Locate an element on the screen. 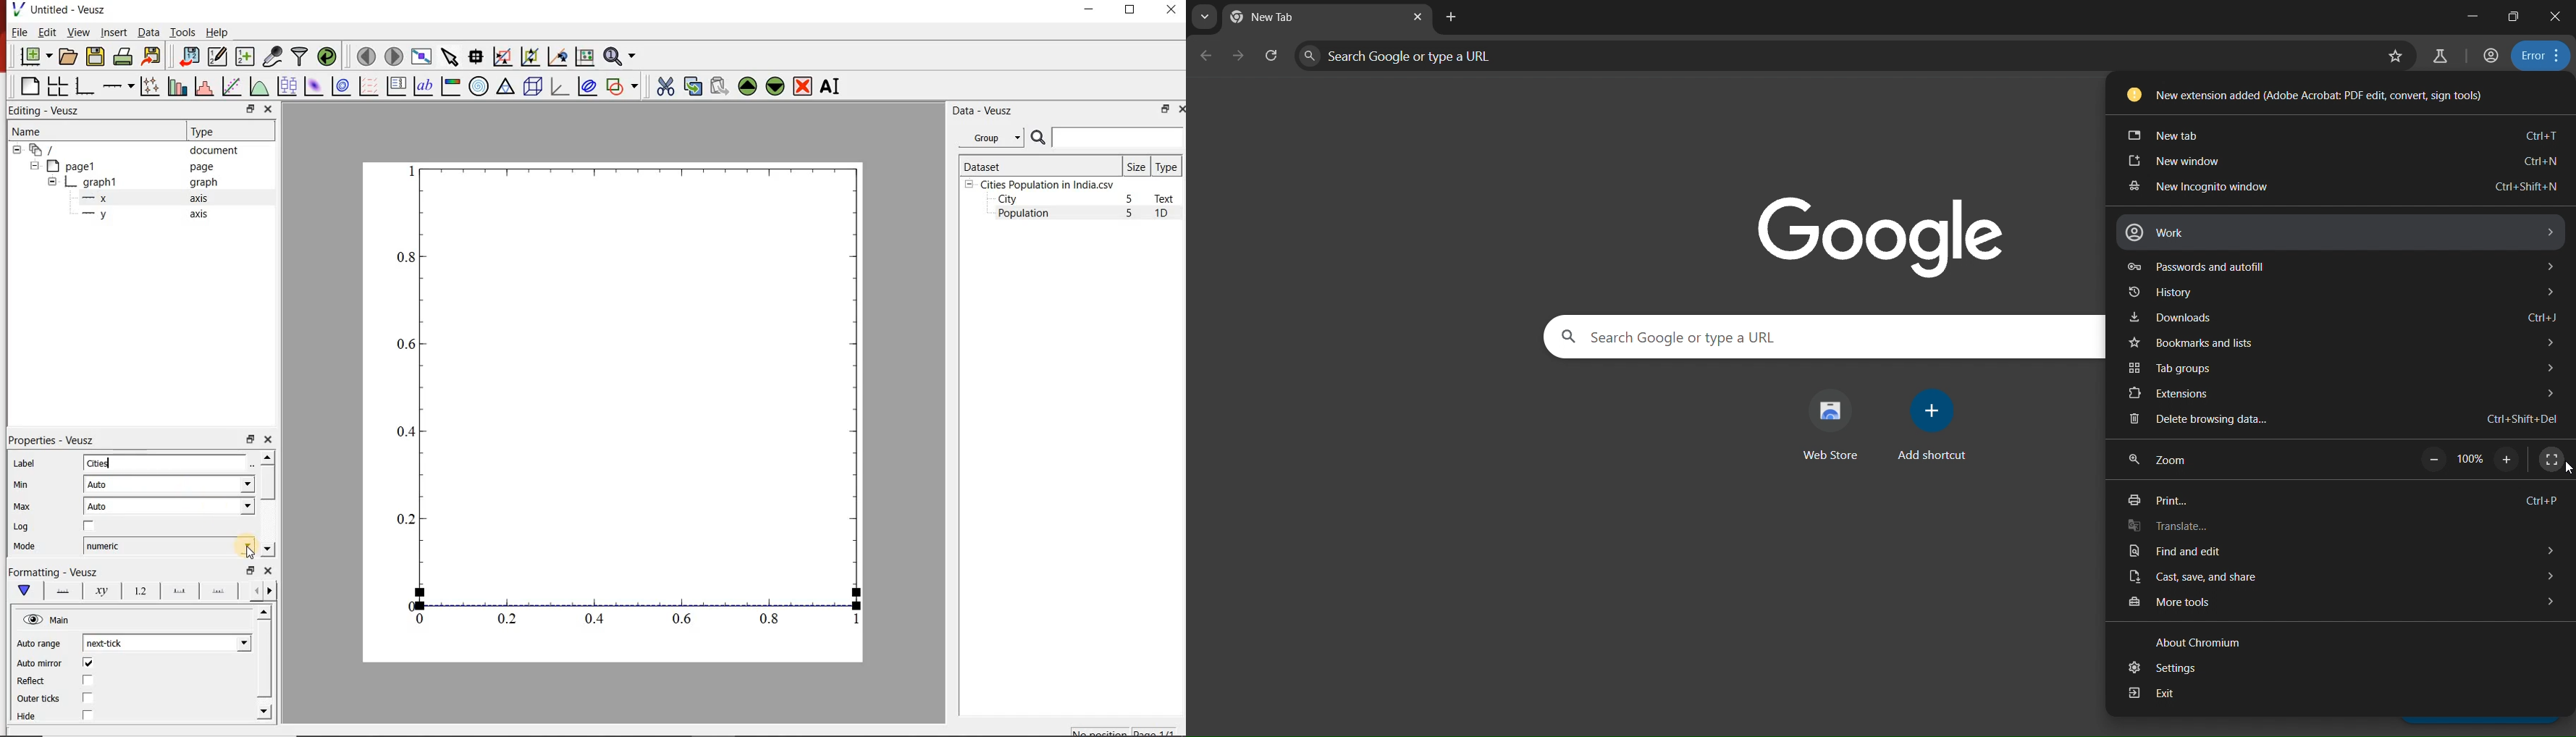 This screenshot has width=2576, height=756. tab groups is located at coordinates (2341, 368).